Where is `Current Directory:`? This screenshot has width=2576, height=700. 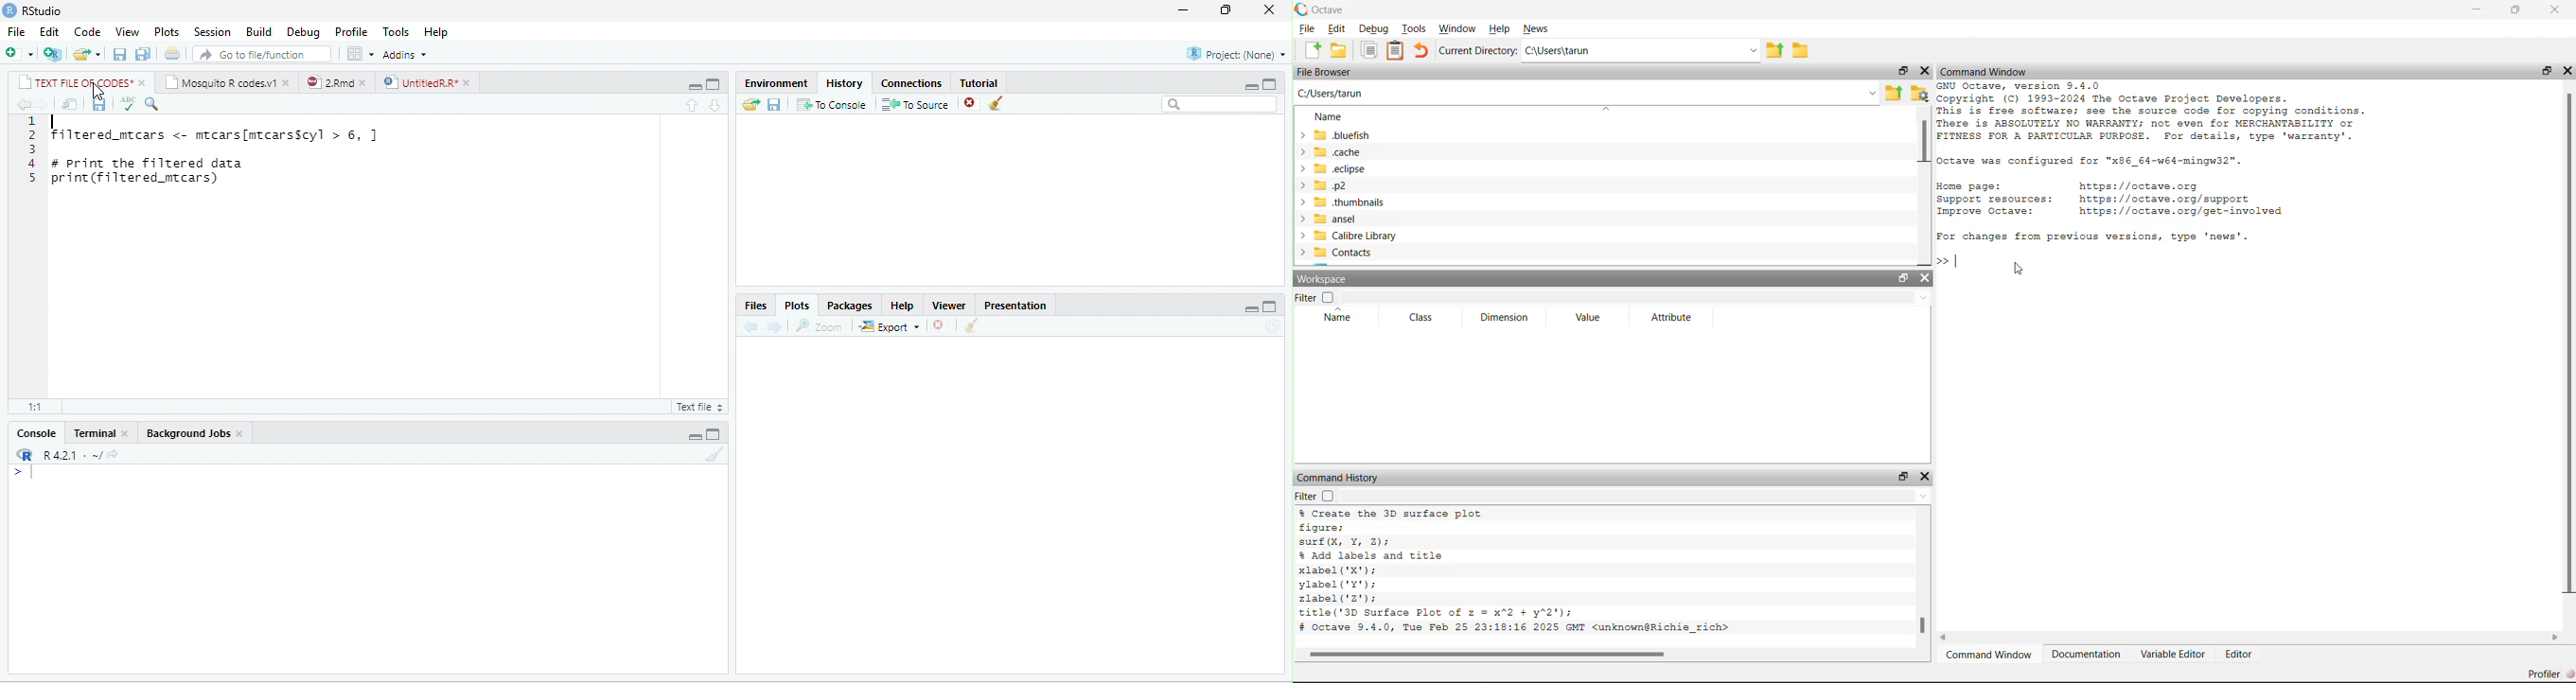
Current Directory: is located at coordinates (1479, 50).